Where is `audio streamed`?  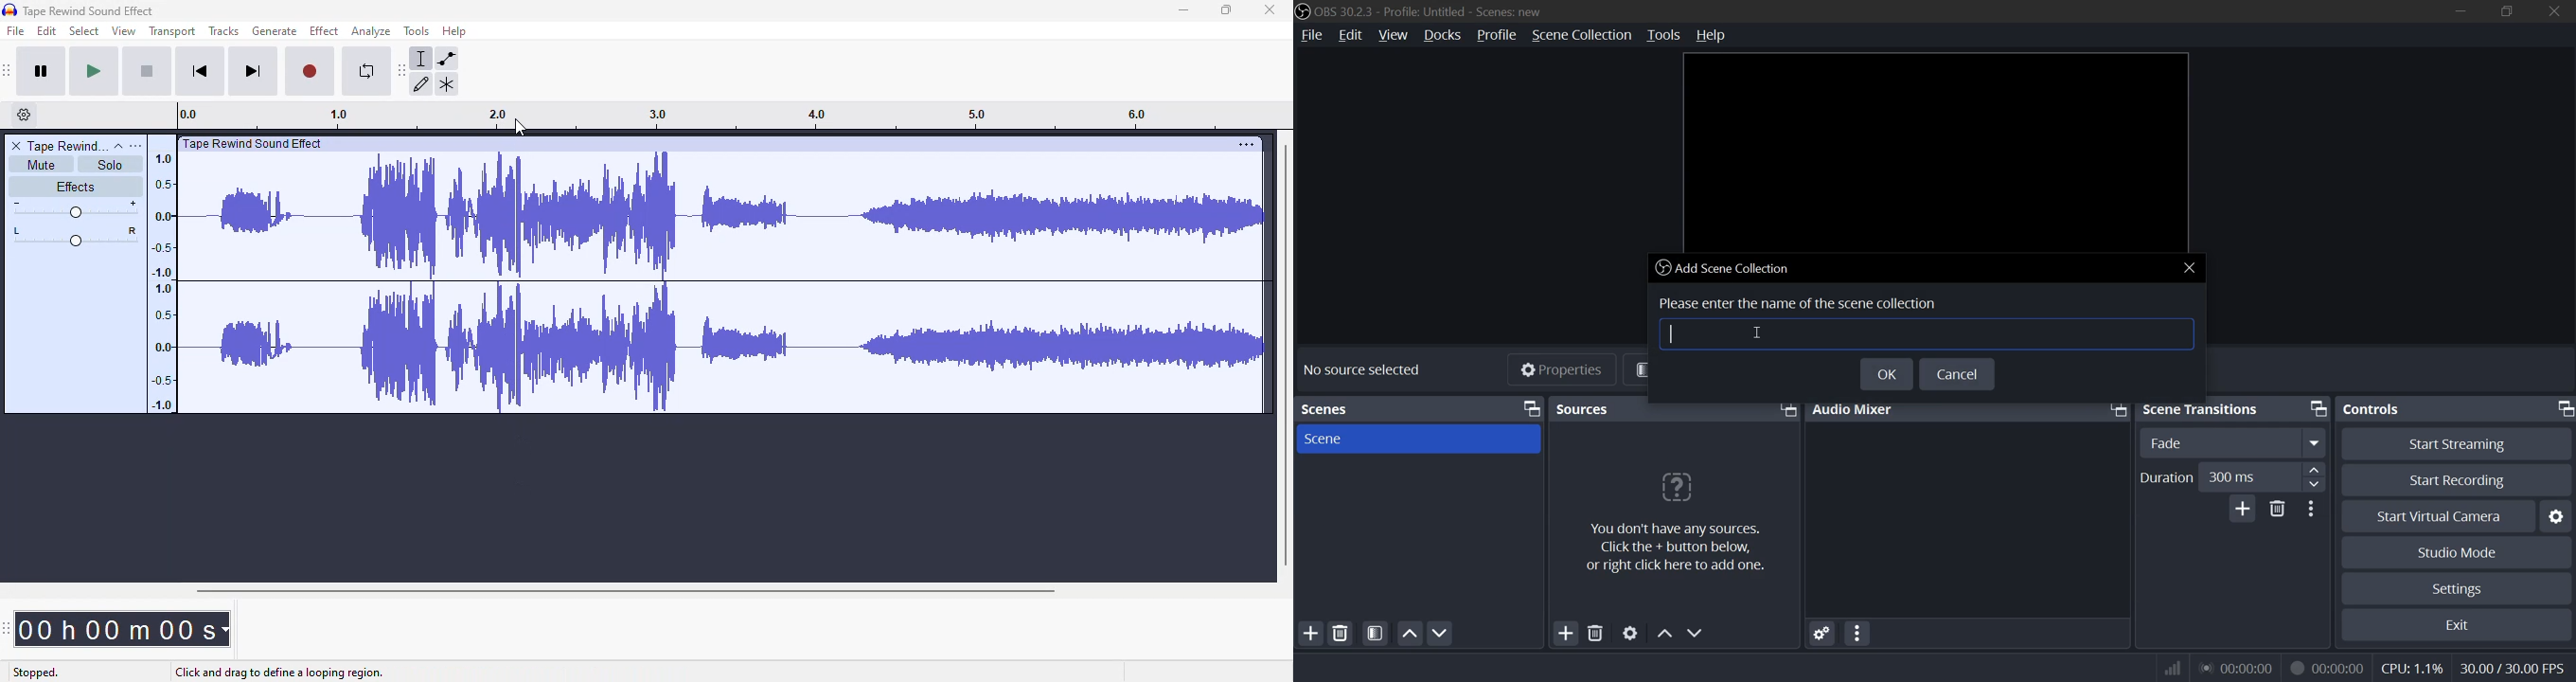 audio streamed is located at coordinates (2235, 667).